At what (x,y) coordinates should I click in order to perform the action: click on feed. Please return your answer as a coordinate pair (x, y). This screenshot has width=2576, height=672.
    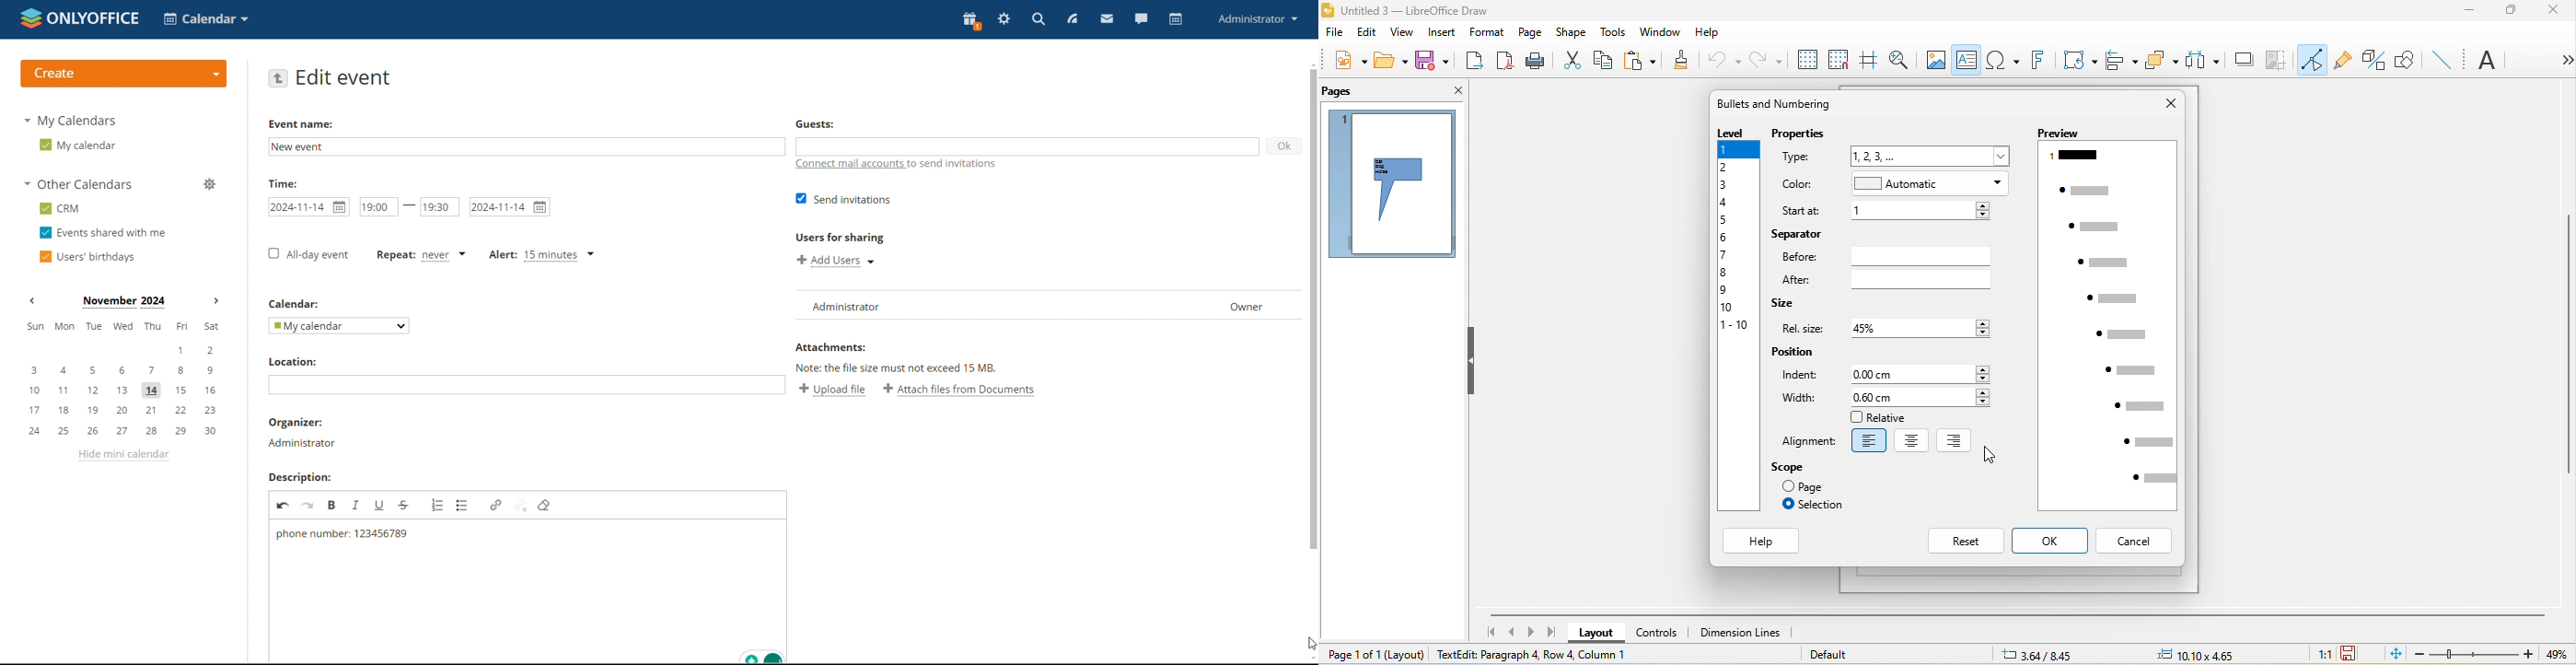
    Looking at the image, I should click on (1073, 19).